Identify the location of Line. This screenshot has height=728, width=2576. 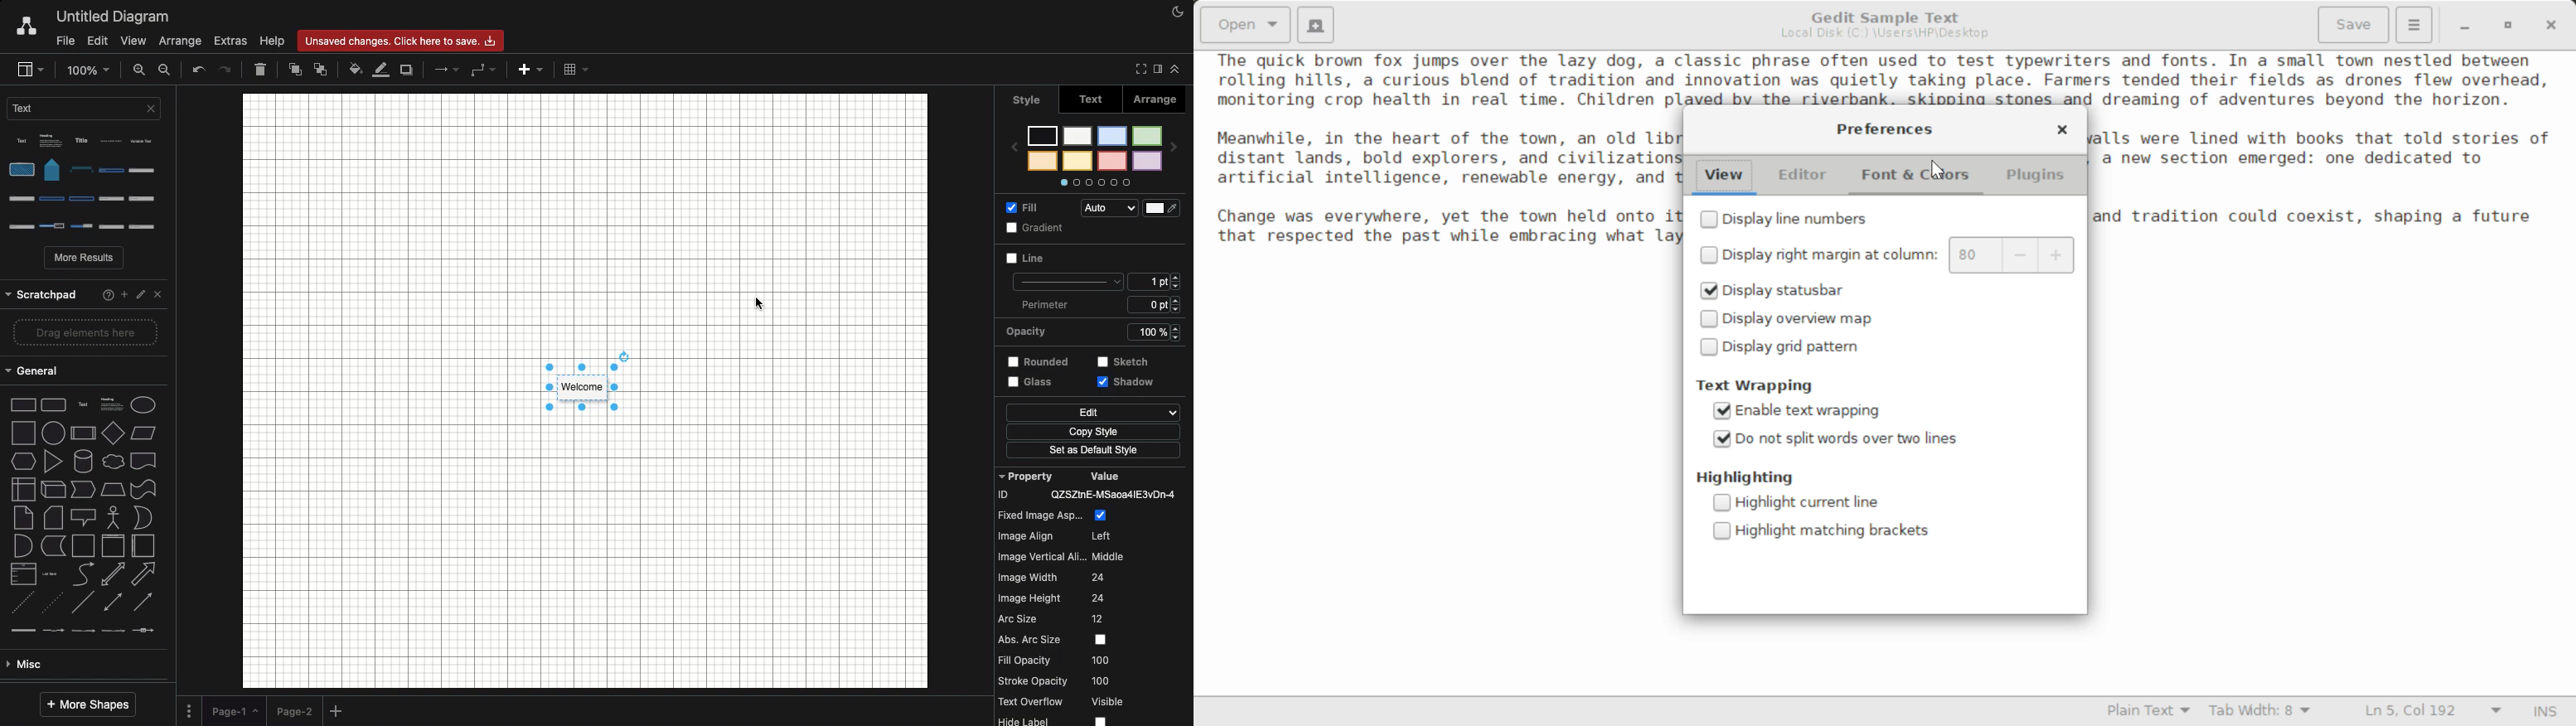
(1043, 228).